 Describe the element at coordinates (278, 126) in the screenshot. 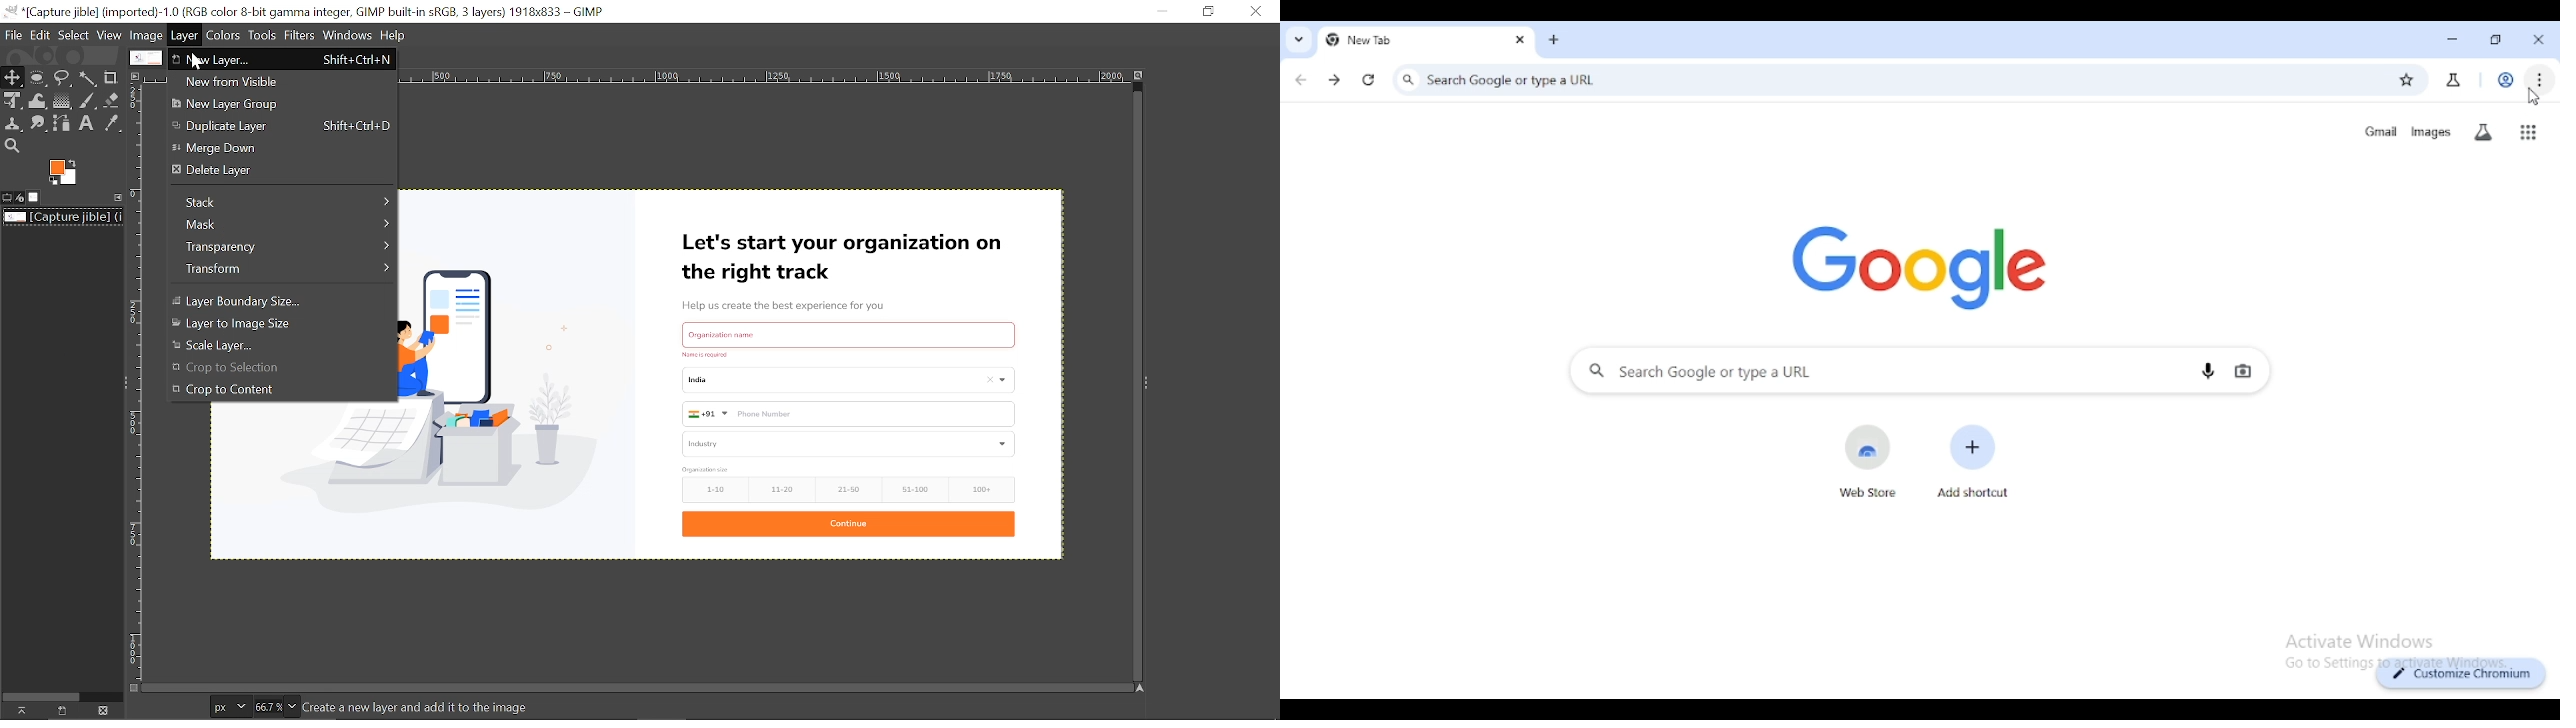

I see `Duplicate layer` at that location.